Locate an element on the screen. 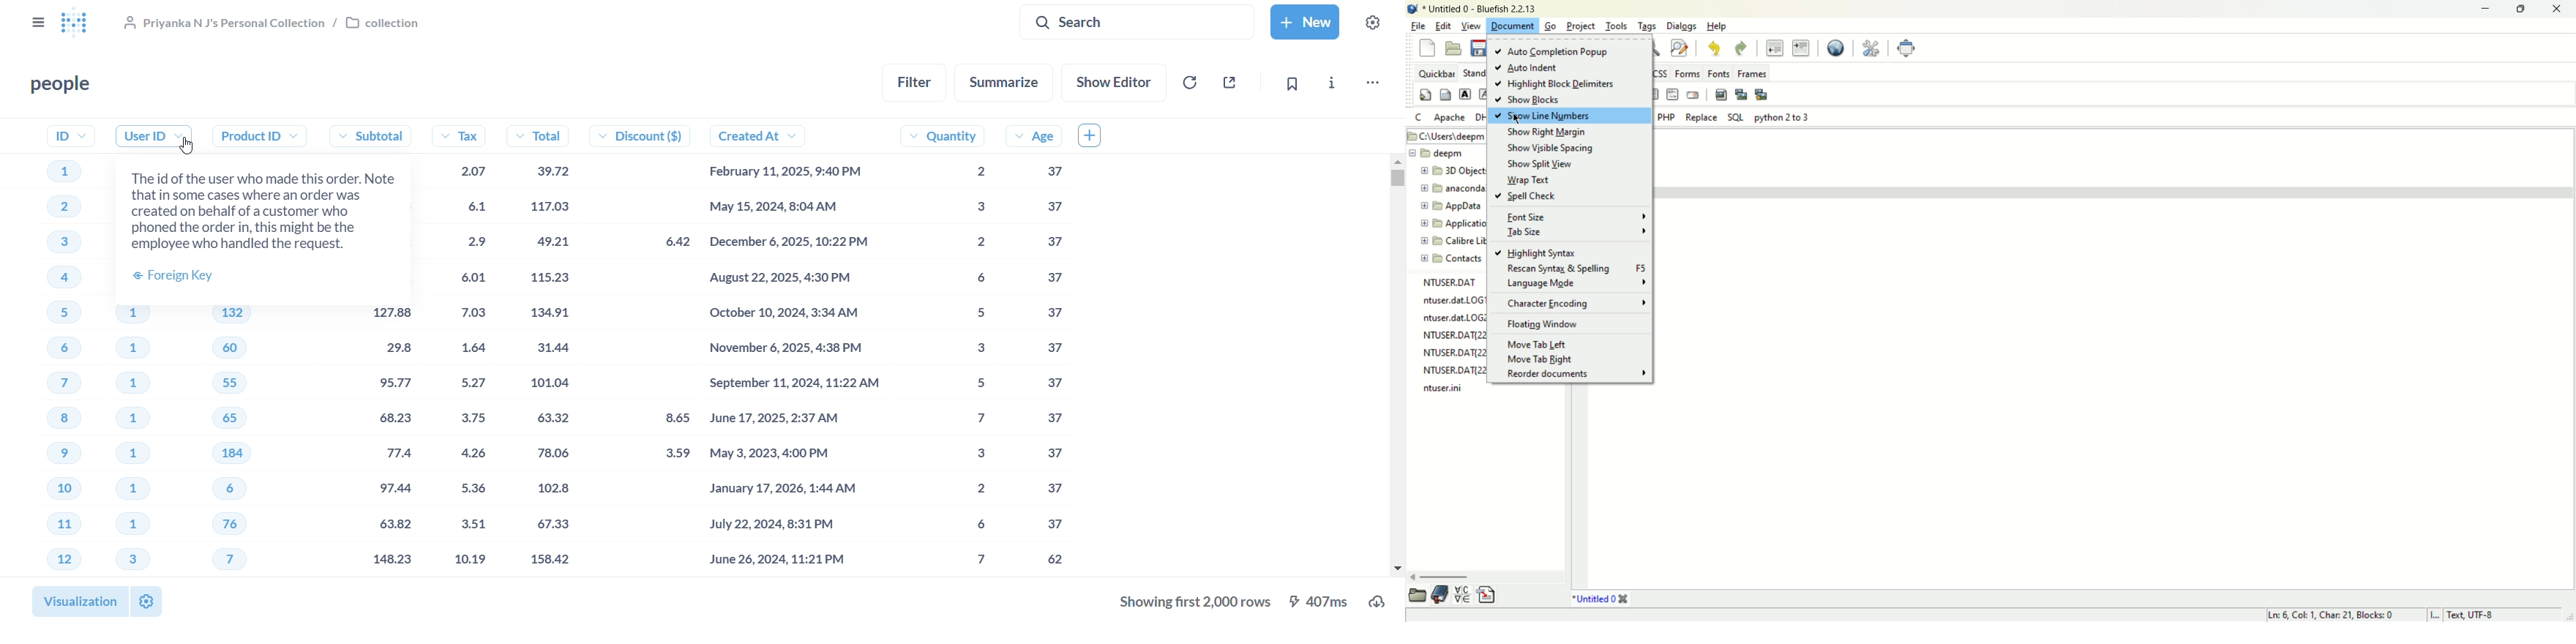  project is located at coordinates (1583, 26).